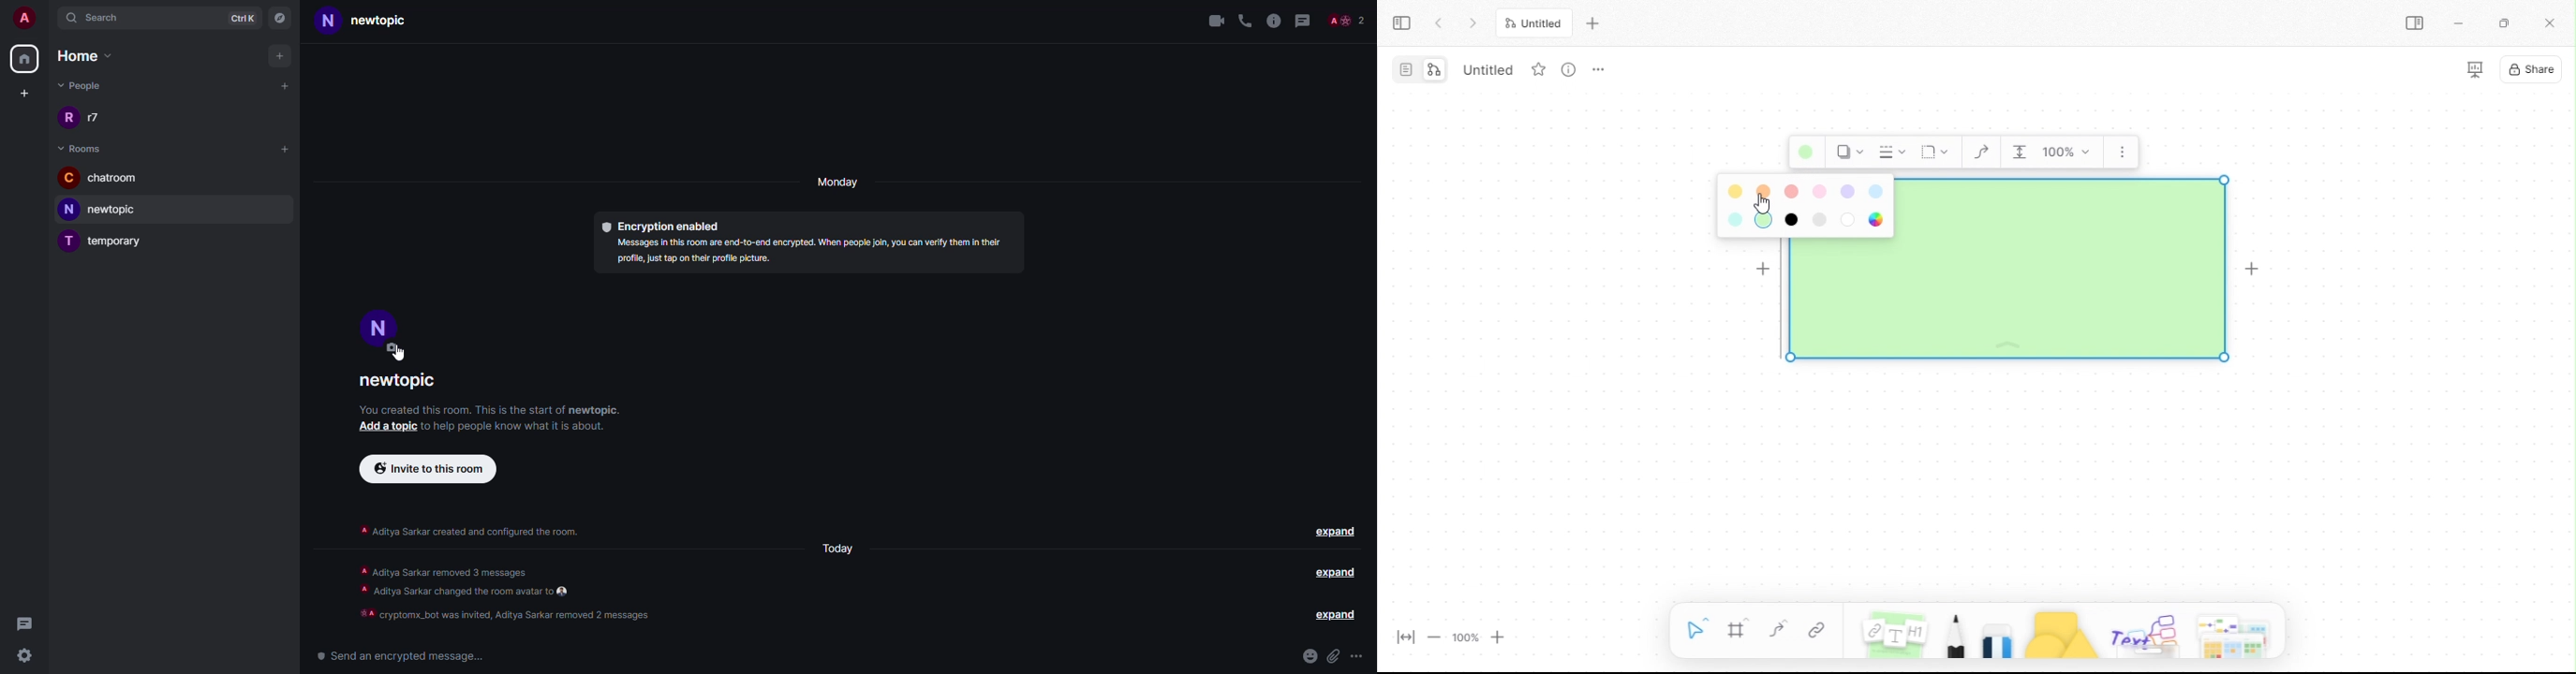 Image resolution: width=2576 pixels, height=700 pixels. What do you see at coordinates (23, 16) in the screenshot?
I see `account` at bounding box center [23, 16].